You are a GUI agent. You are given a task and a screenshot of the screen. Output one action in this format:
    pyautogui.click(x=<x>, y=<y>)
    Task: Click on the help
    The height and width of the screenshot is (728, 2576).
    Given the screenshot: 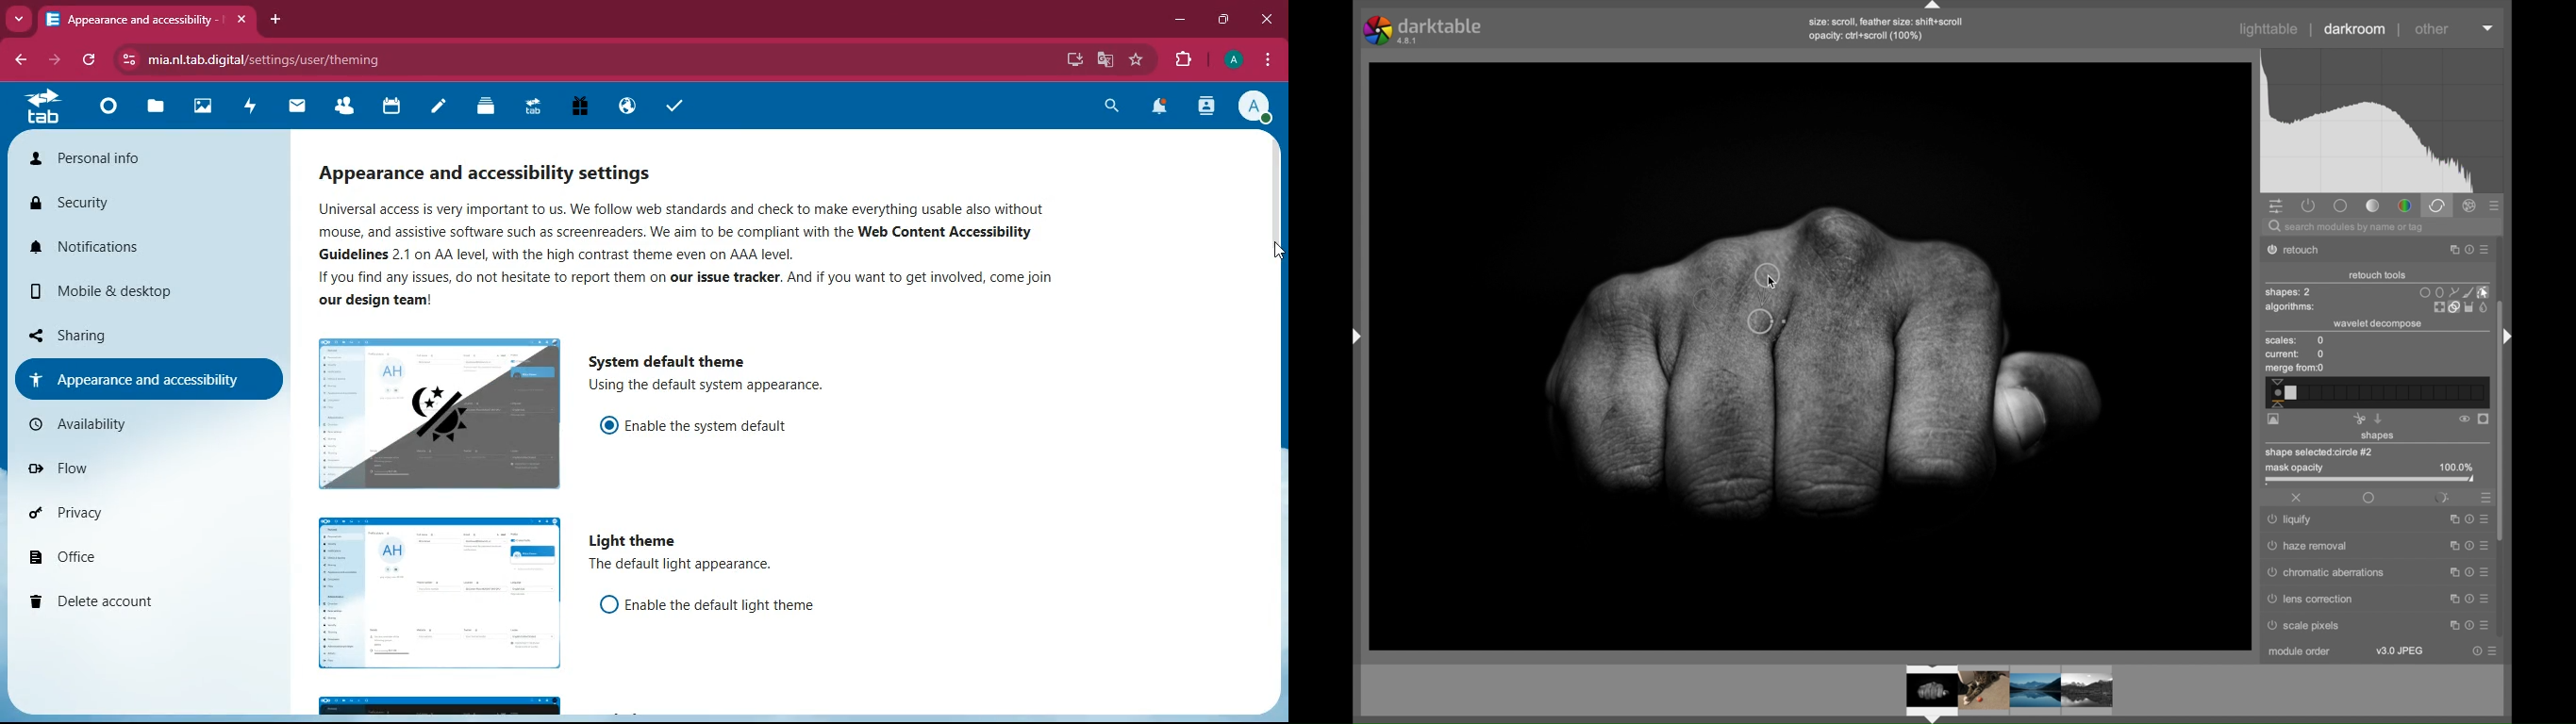 What is the action you would take?
    pyautogui.click(x=2467, y=546)
    